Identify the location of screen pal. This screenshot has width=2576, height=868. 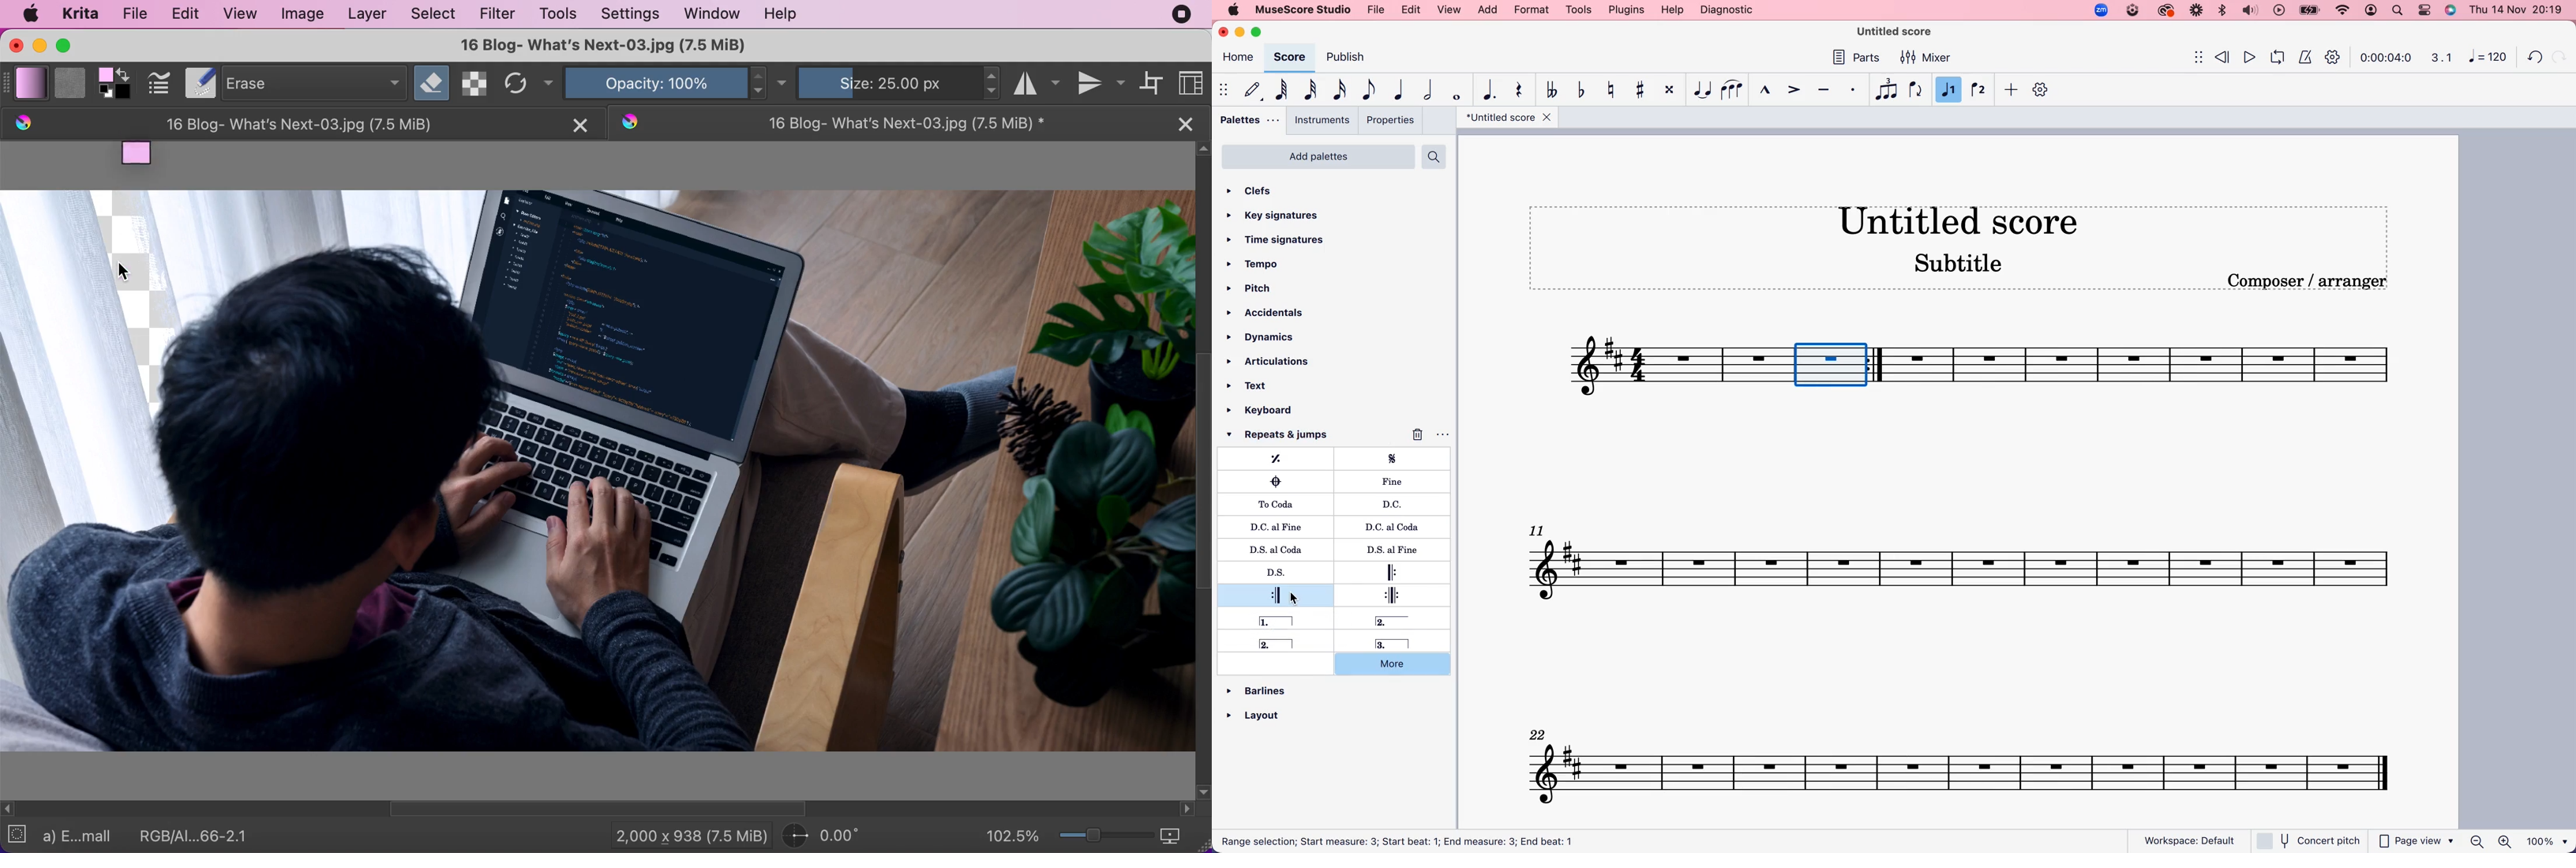
(2132, 12).